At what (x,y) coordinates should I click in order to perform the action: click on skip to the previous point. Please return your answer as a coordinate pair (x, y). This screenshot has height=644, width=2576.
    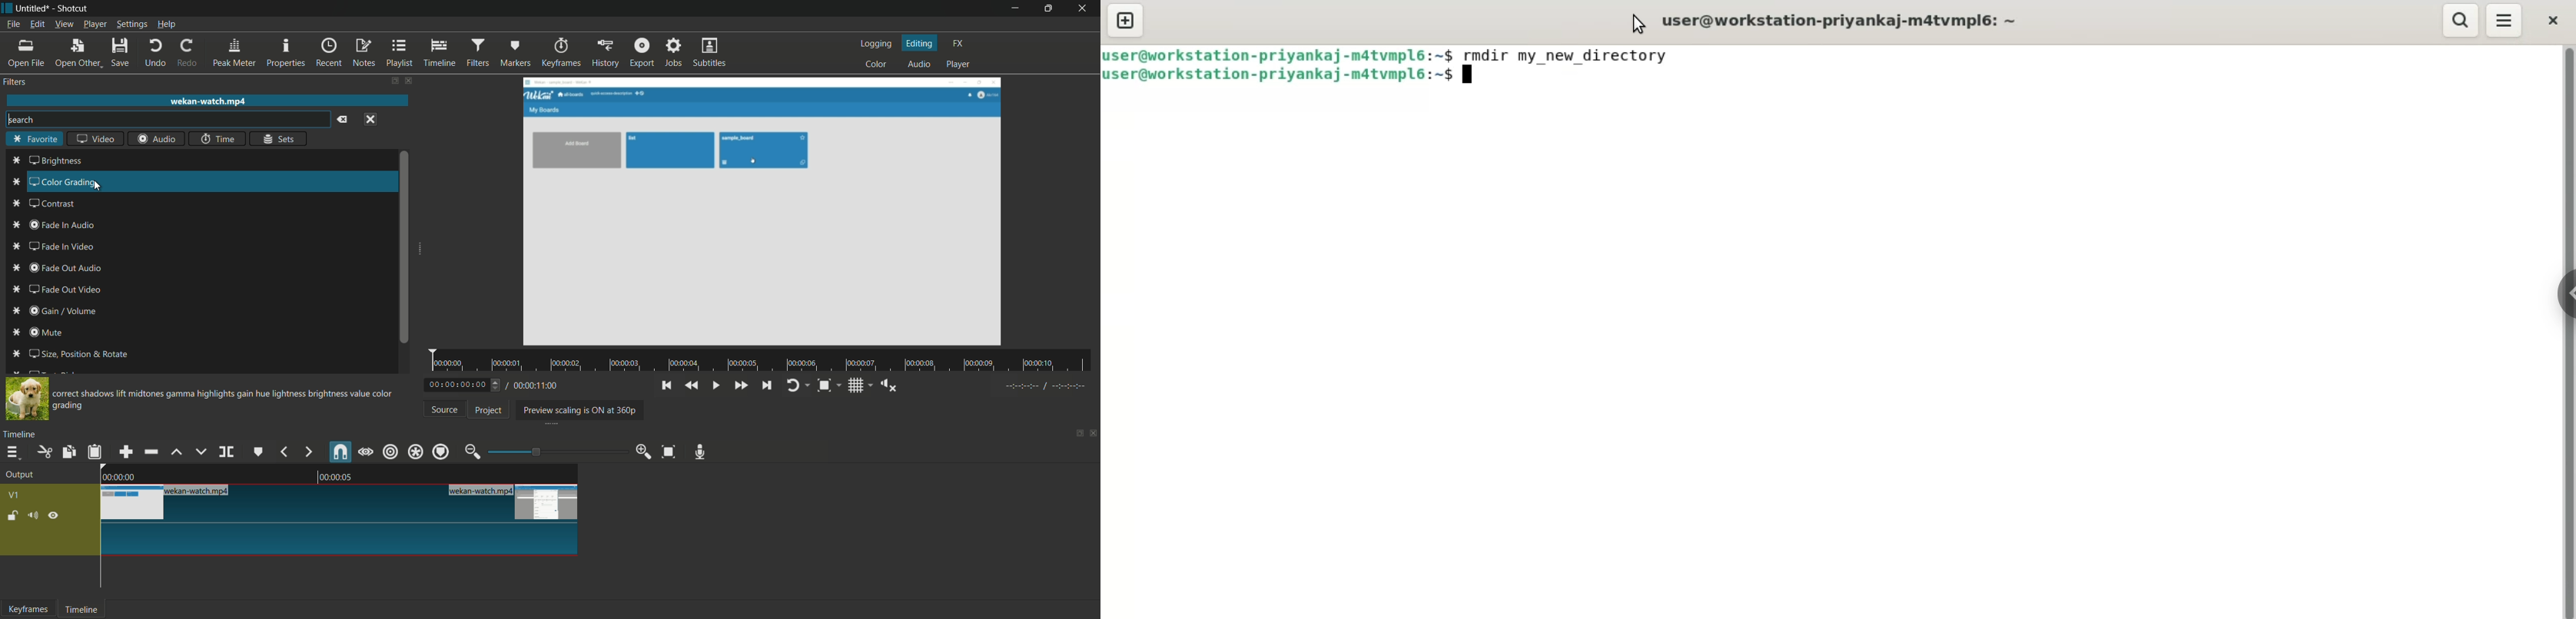
    Looking at the image, I should click on (666, 386).